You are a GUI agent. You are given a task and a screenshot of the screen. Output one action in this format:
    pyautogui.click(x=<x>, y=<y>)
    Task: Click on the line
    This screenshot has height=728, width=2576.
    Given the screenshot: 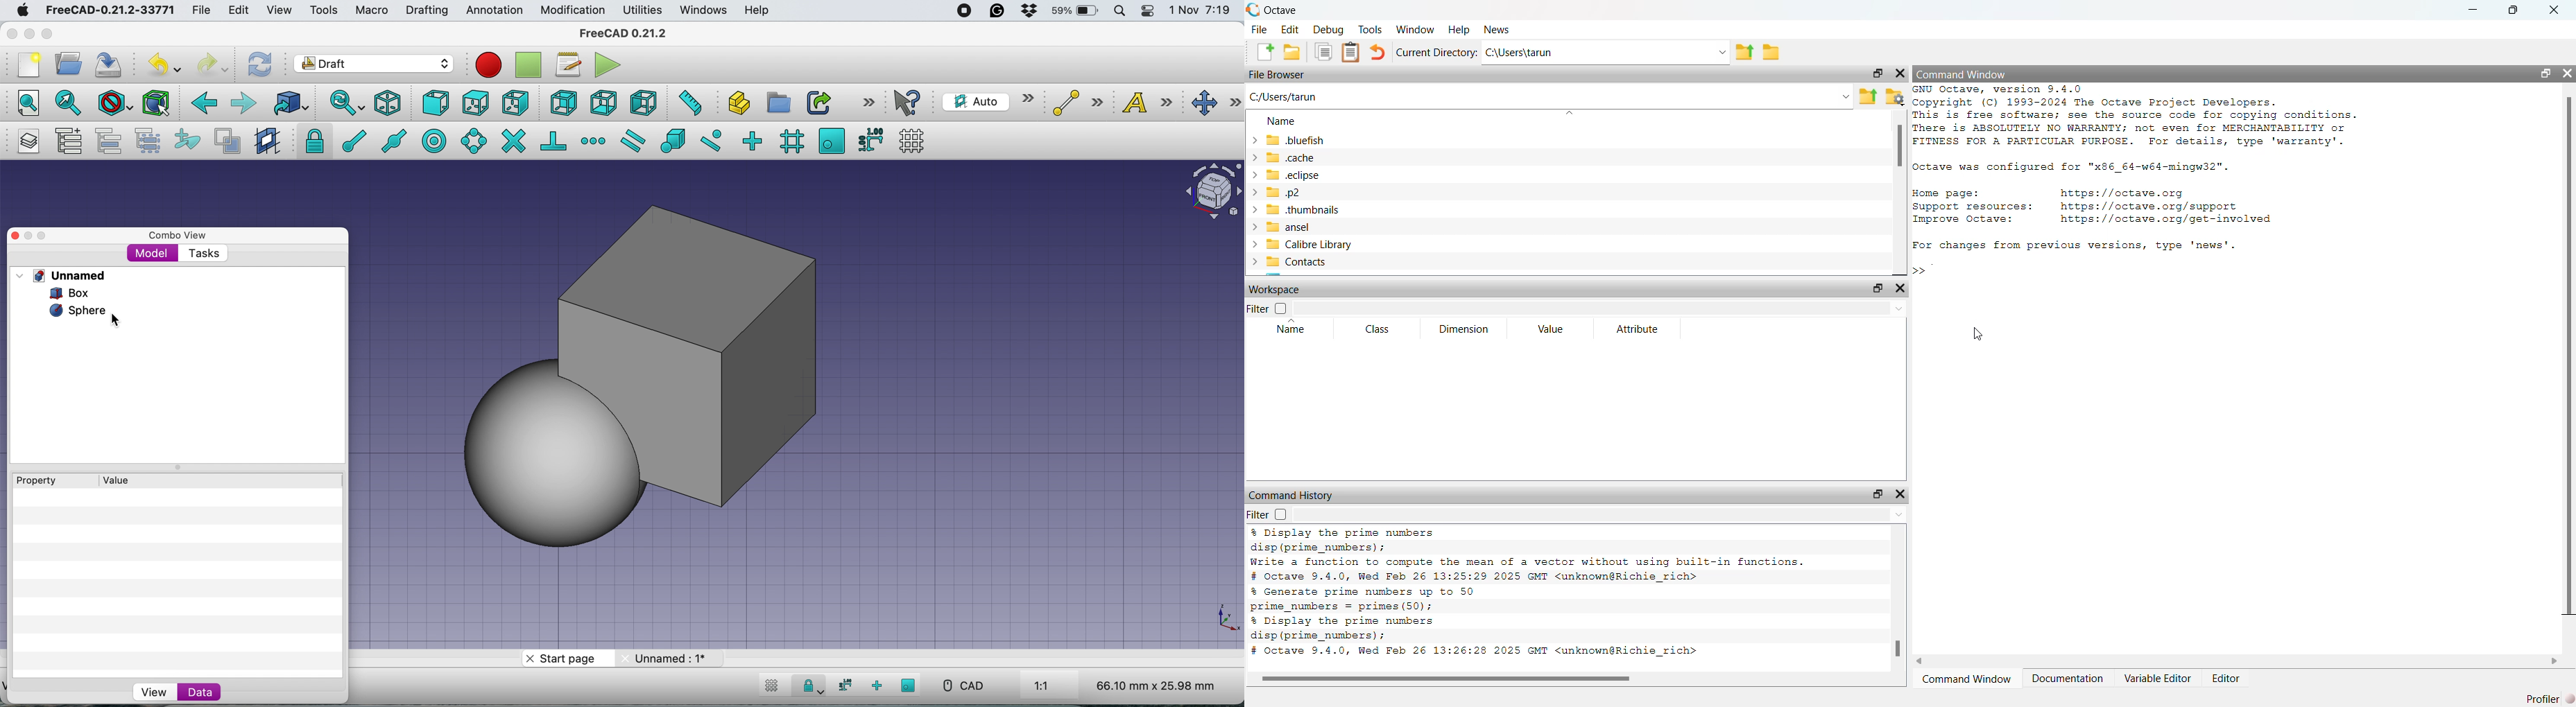 What is the action you would take?
    pyautogui.click(x=1075, y=103)
    